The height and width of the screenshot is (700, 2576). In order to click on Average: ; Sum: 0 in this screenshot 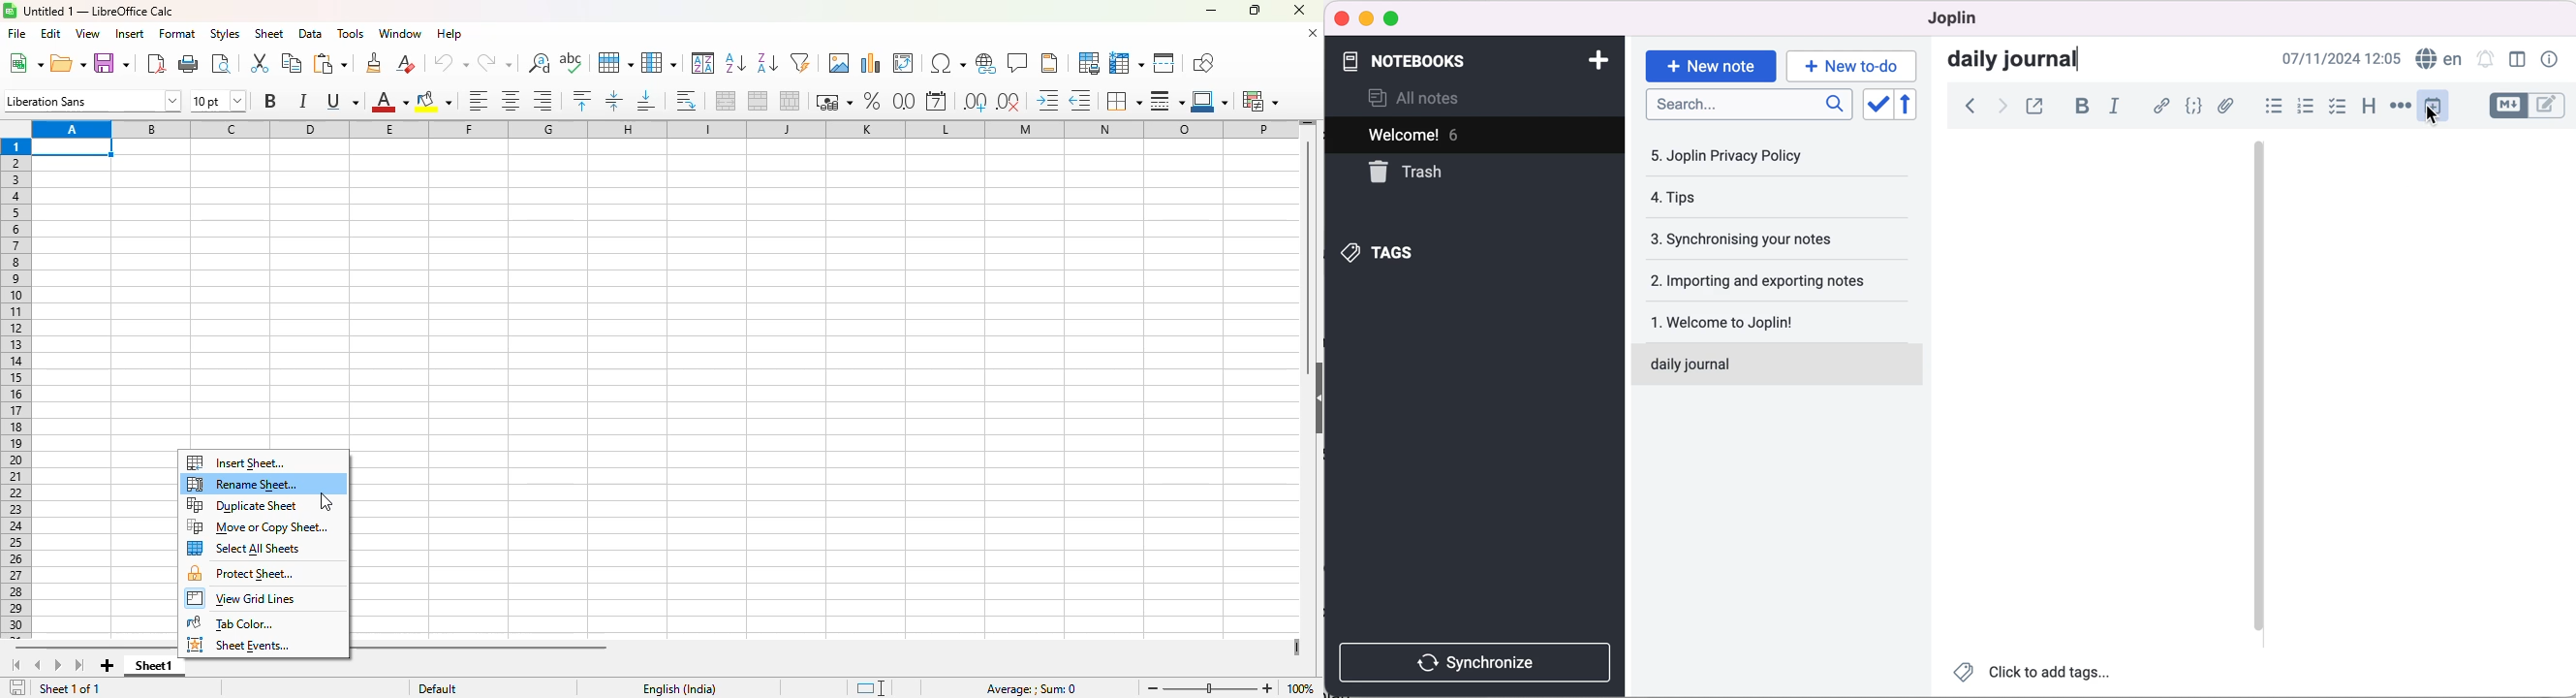, I will do `click(1031, 689)`.